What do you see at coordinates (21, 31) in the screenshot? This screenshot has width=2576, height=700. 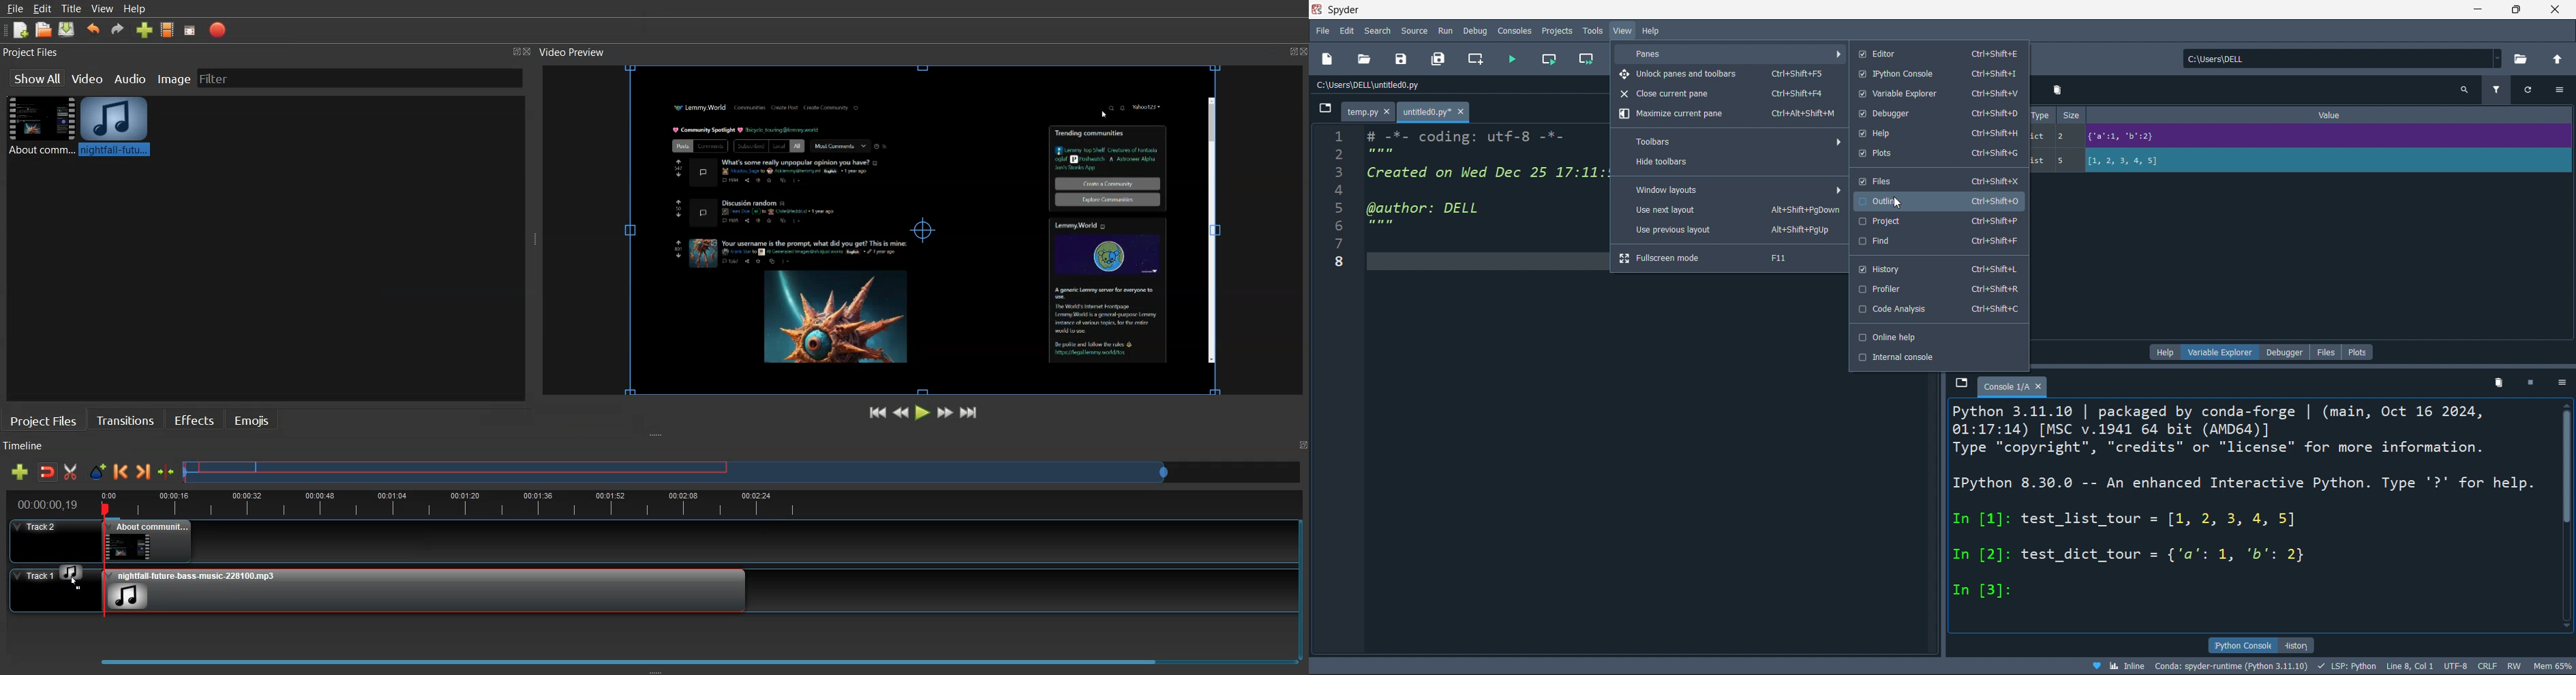 I see `New Project` at bounding box center [21, 31].